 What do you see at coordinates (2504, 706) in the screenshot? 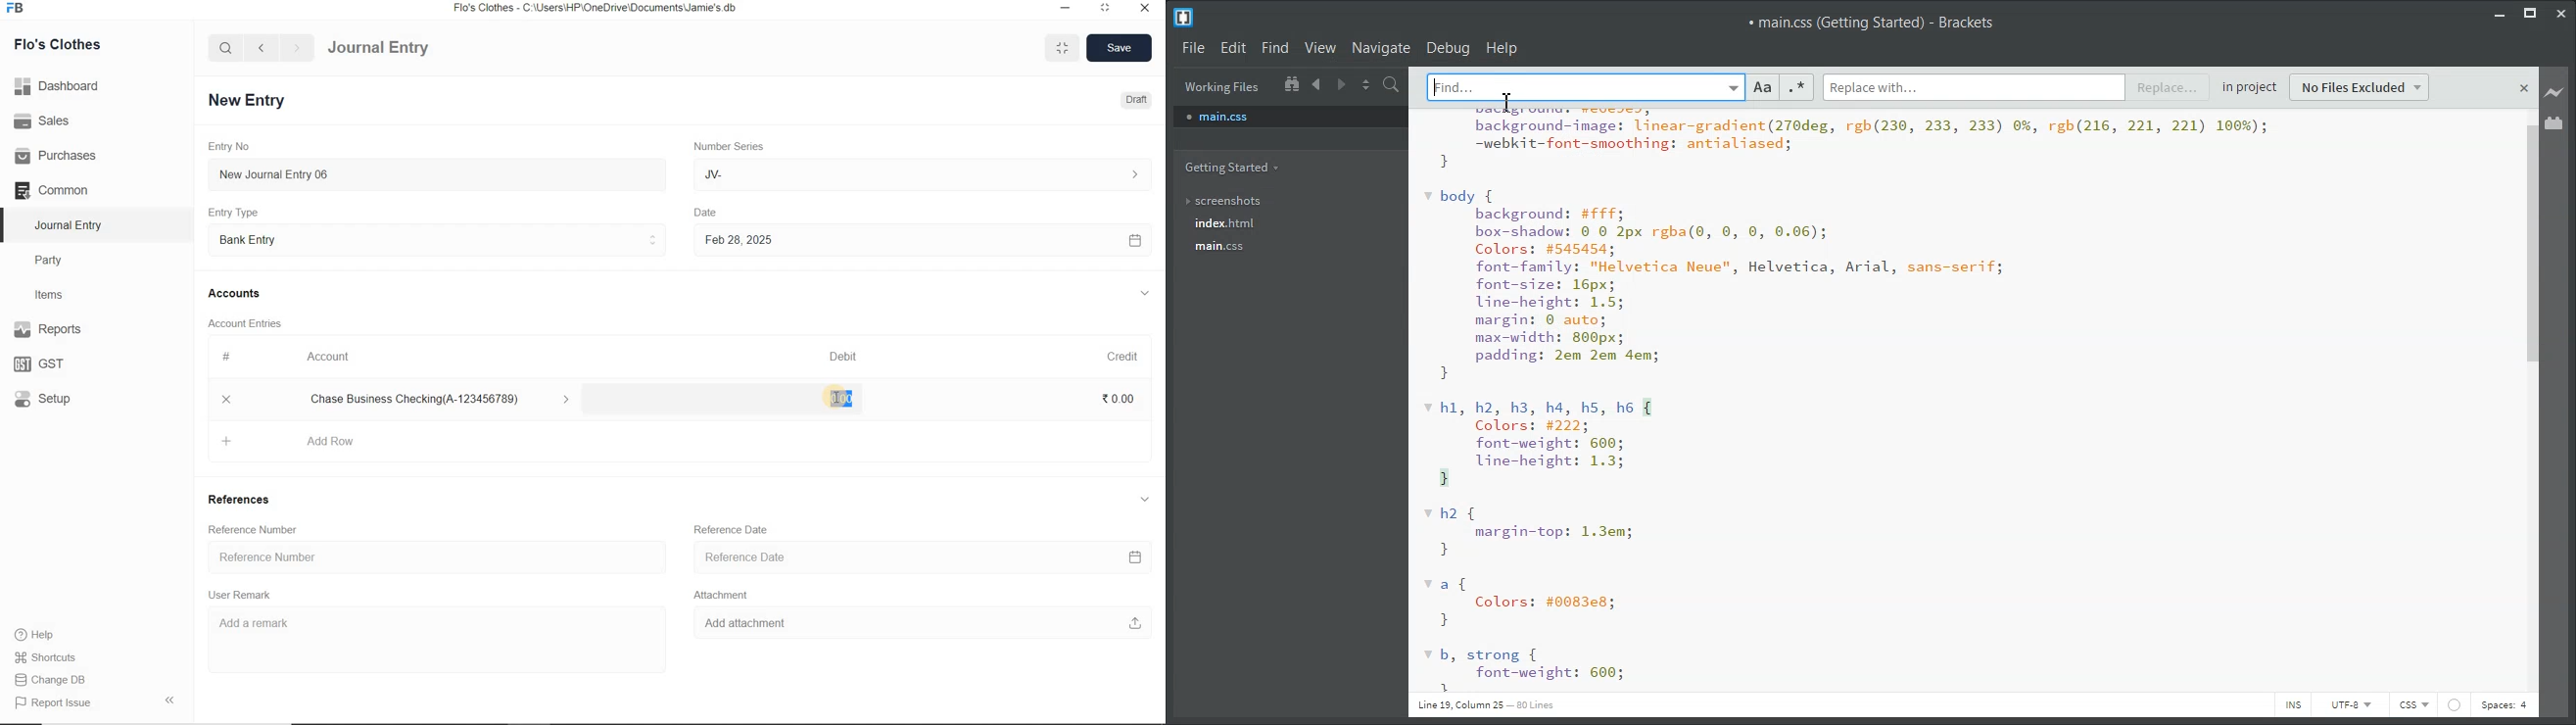
I see `Spaces: 4` at bounding box center [2504, 706].